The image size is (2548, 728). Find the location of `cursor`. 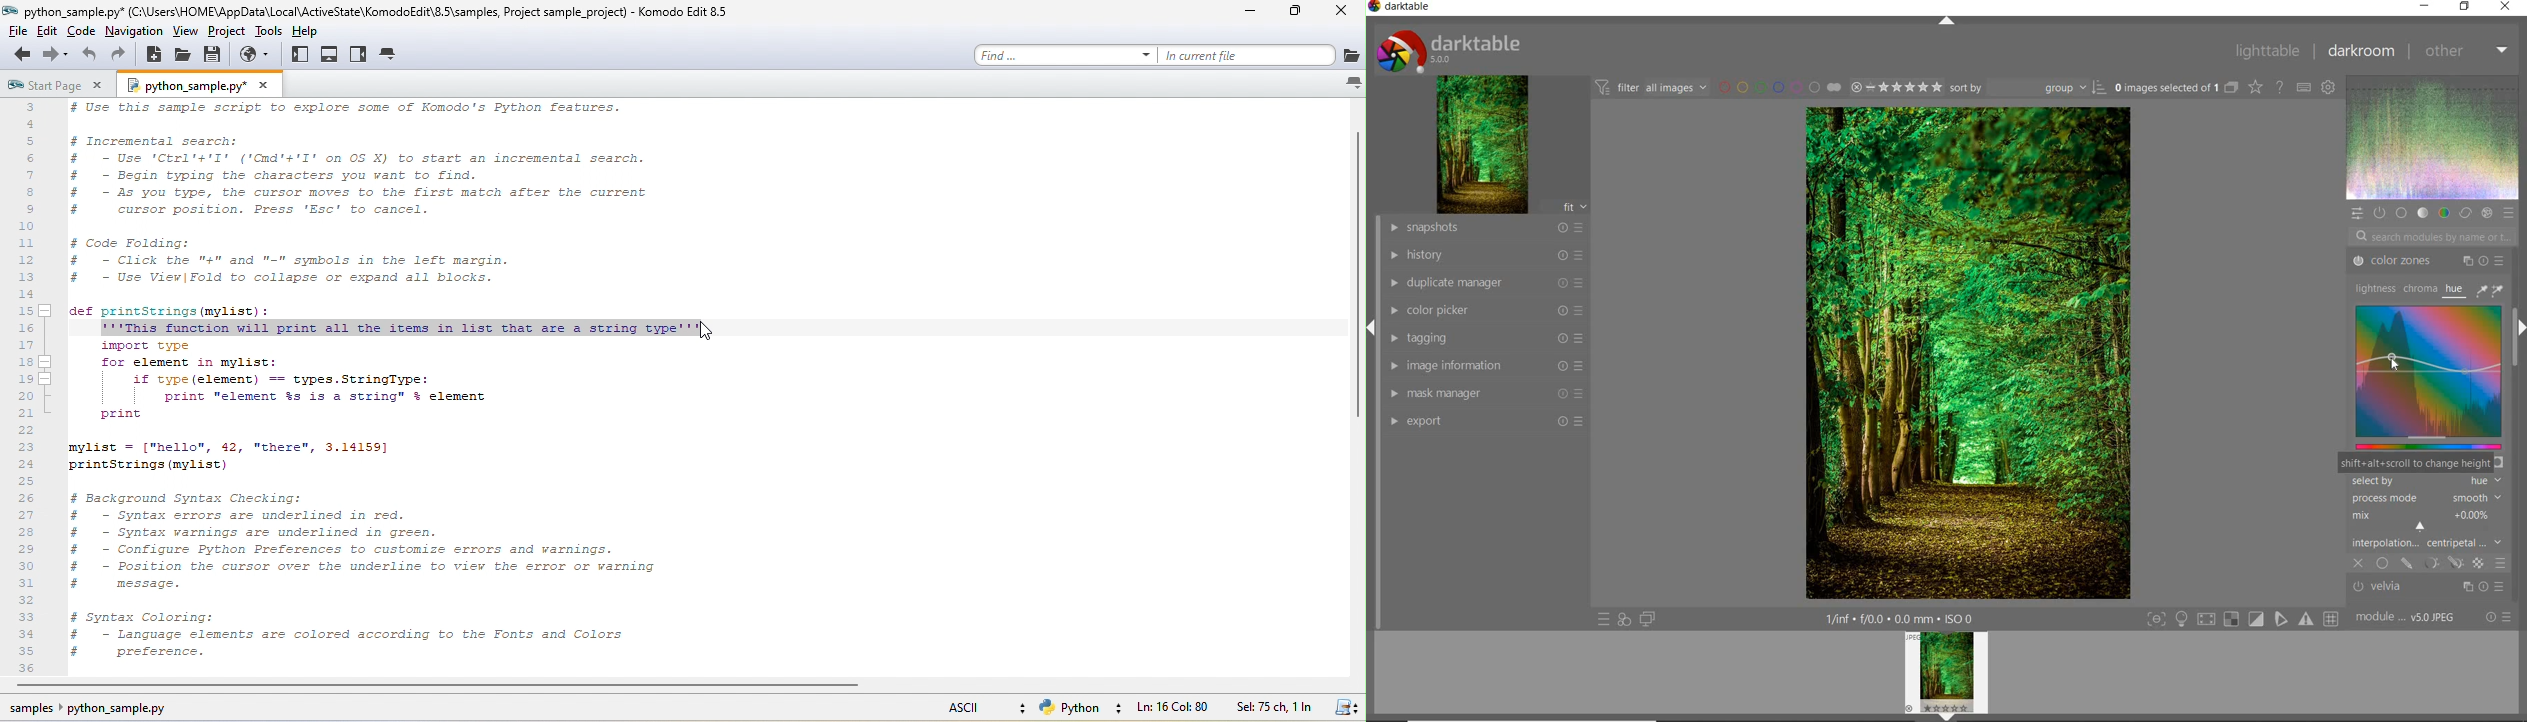

cursor is located at coordinates (2397, 367).